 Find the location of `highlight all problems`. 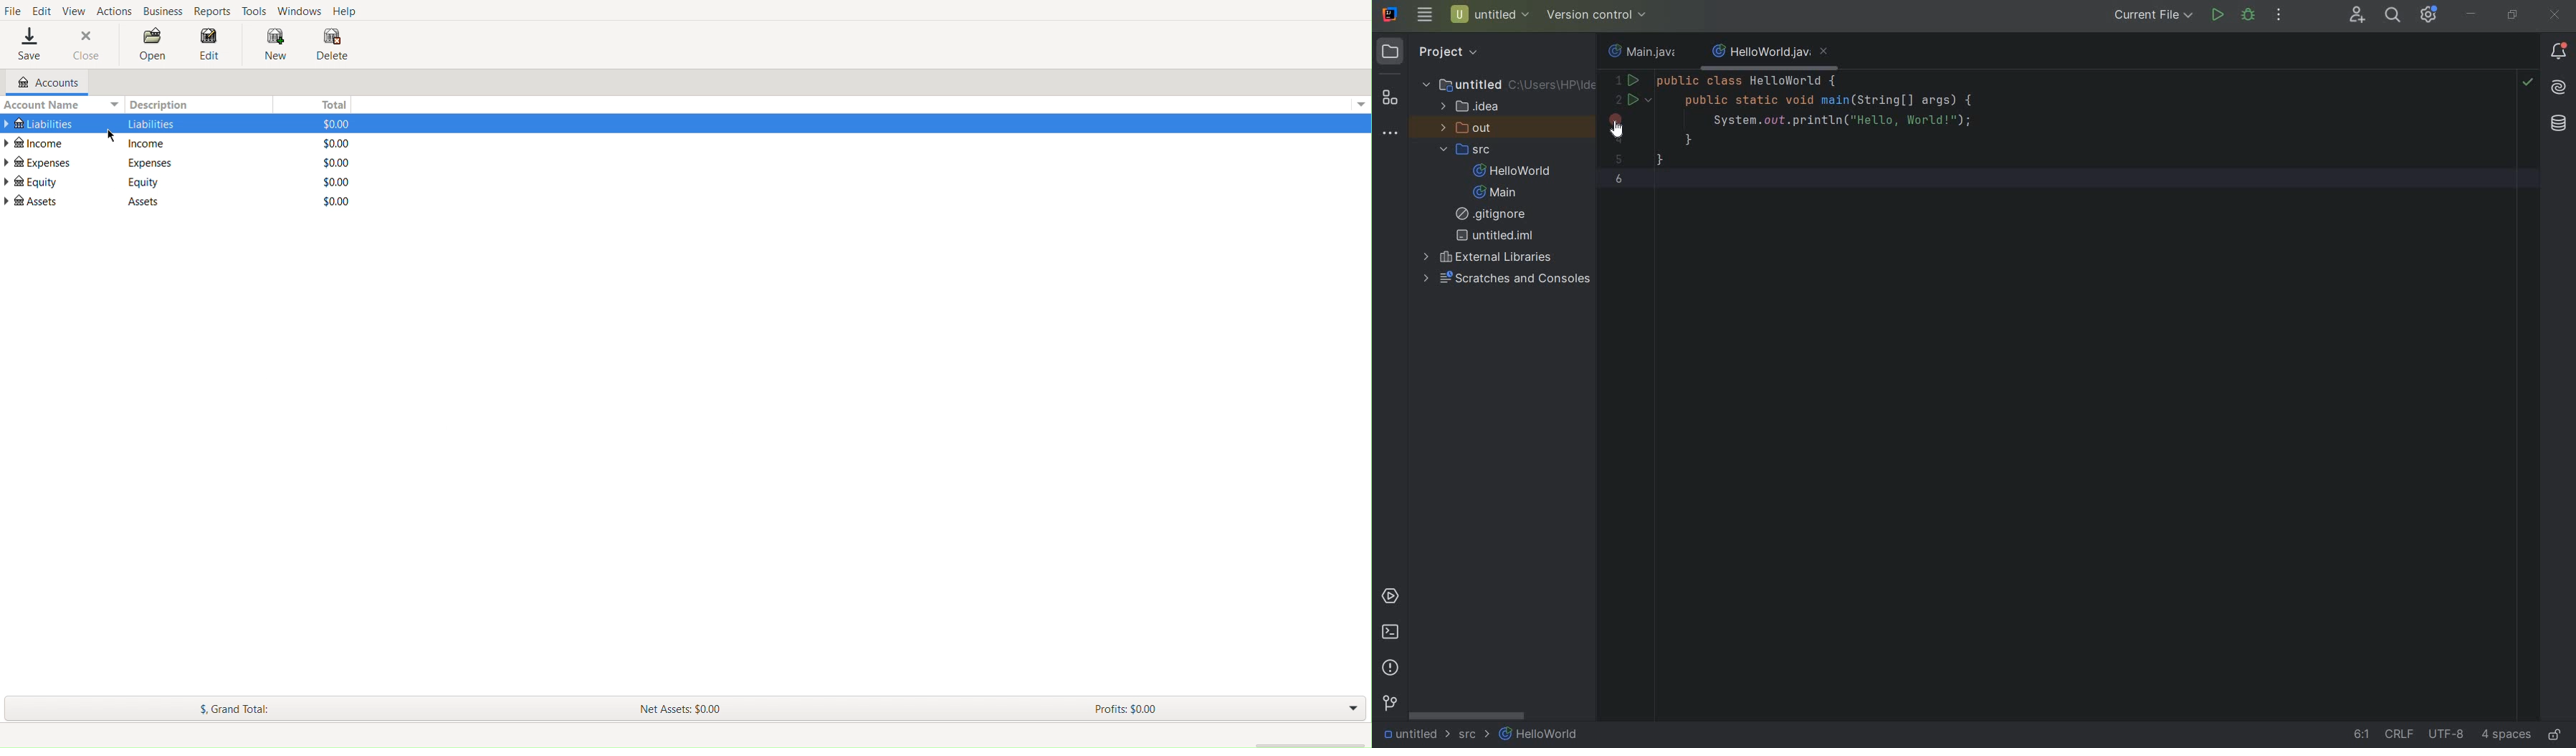

highlight all problems is located at coordinates (2529, 85).